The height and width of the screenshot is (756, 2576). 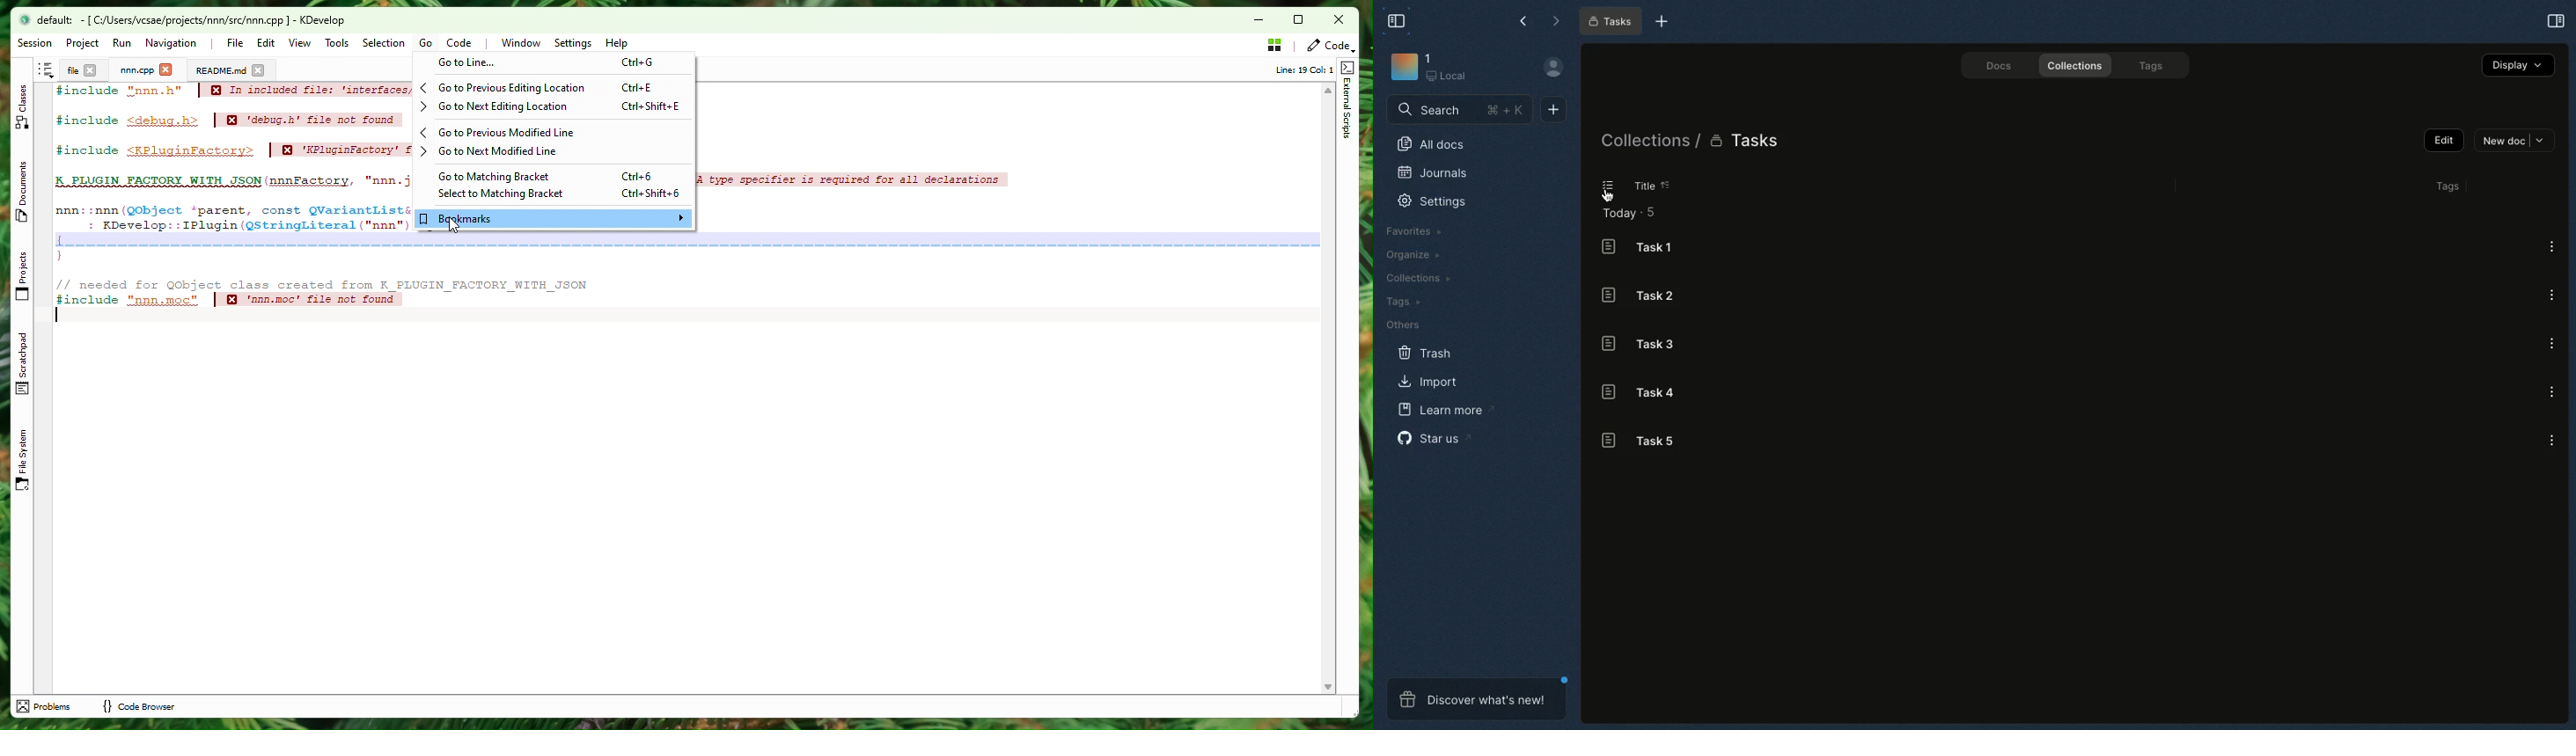 What do you see at coordinates (2551, 246) in the screenshot?
I see `Options` at bounding box center [2551, 246].